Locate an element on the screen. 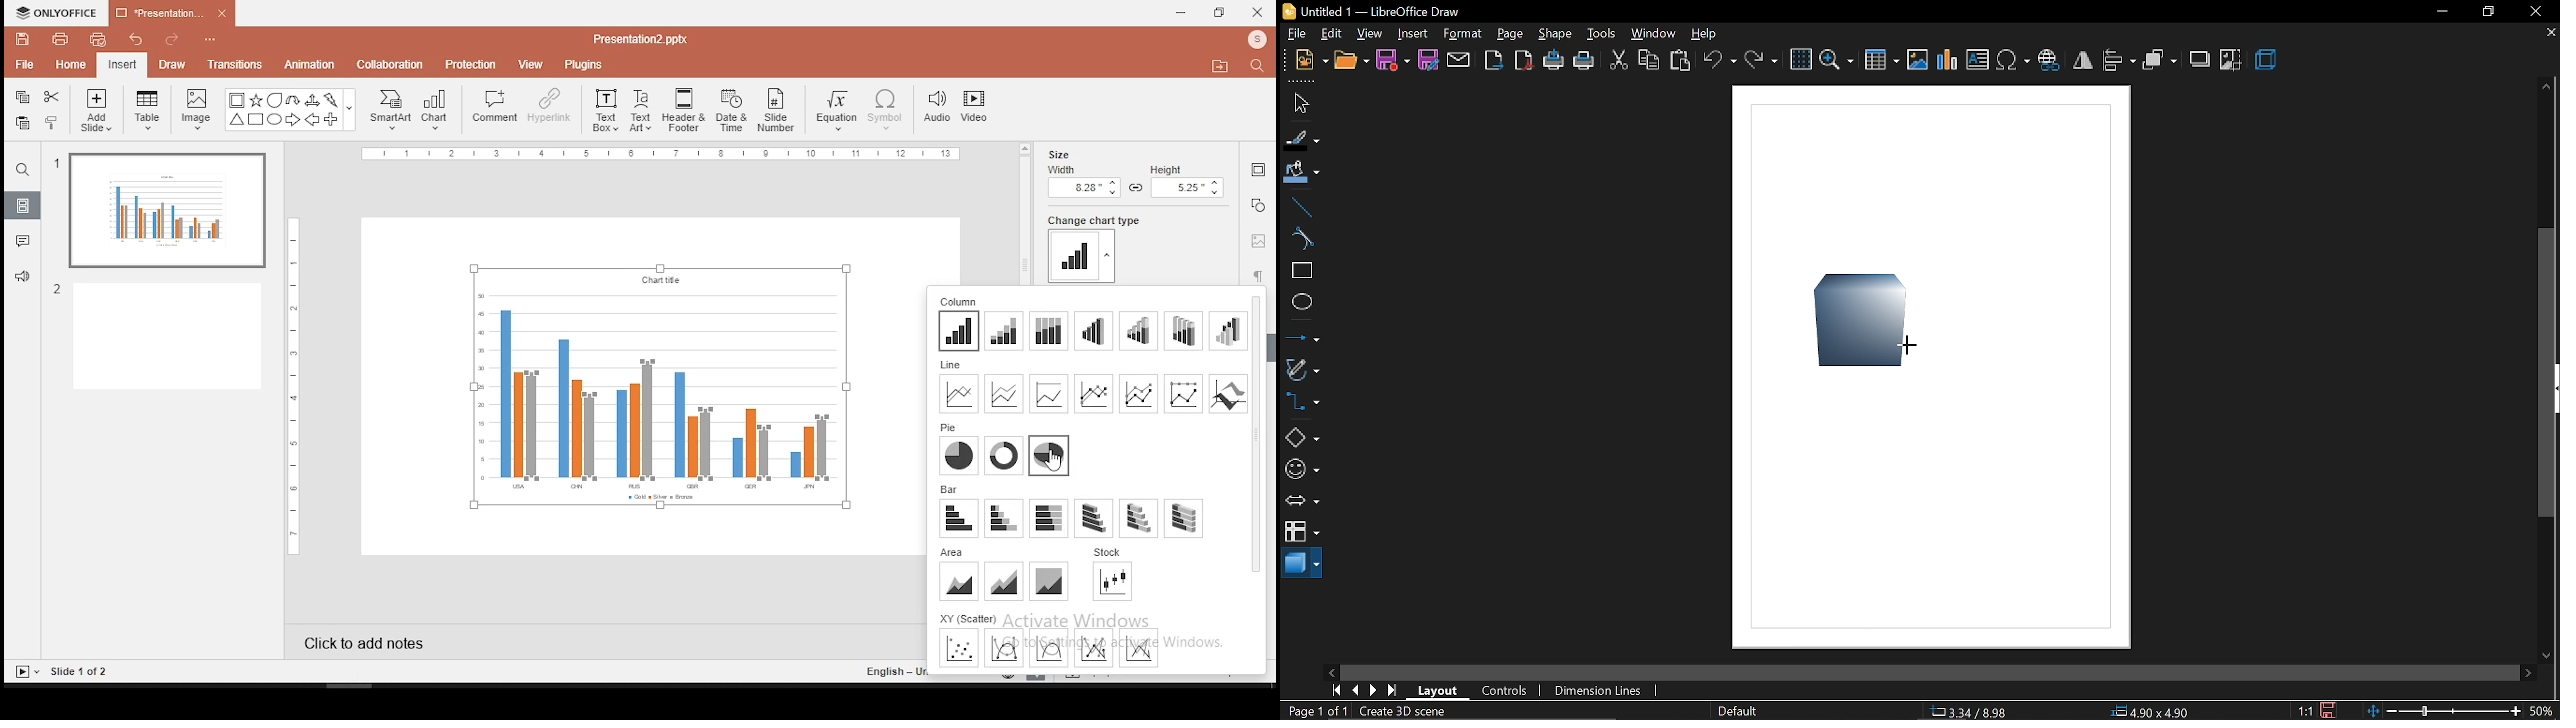  close tab is located at coordinates (2550, 35).